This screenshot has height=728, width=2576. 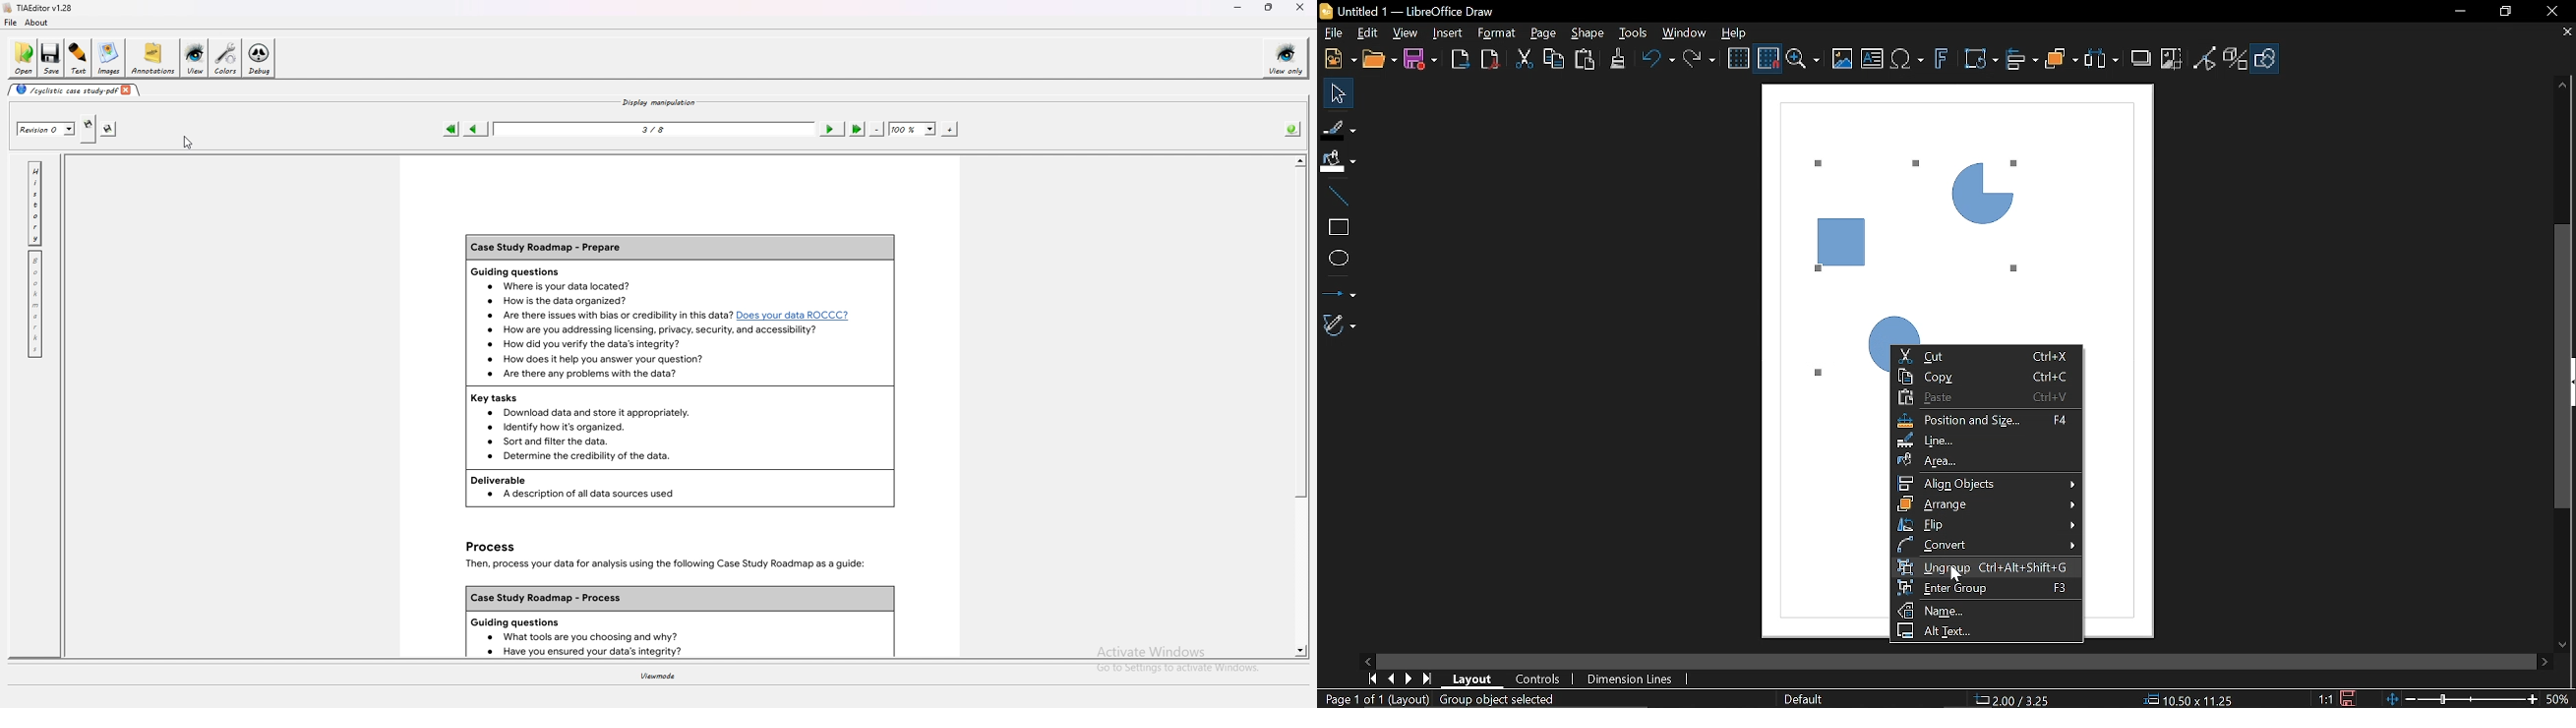 What do you see at coordinates (1986, 503) in the screenshot?
I see `Arrange` at bounding box center [1986, 503].